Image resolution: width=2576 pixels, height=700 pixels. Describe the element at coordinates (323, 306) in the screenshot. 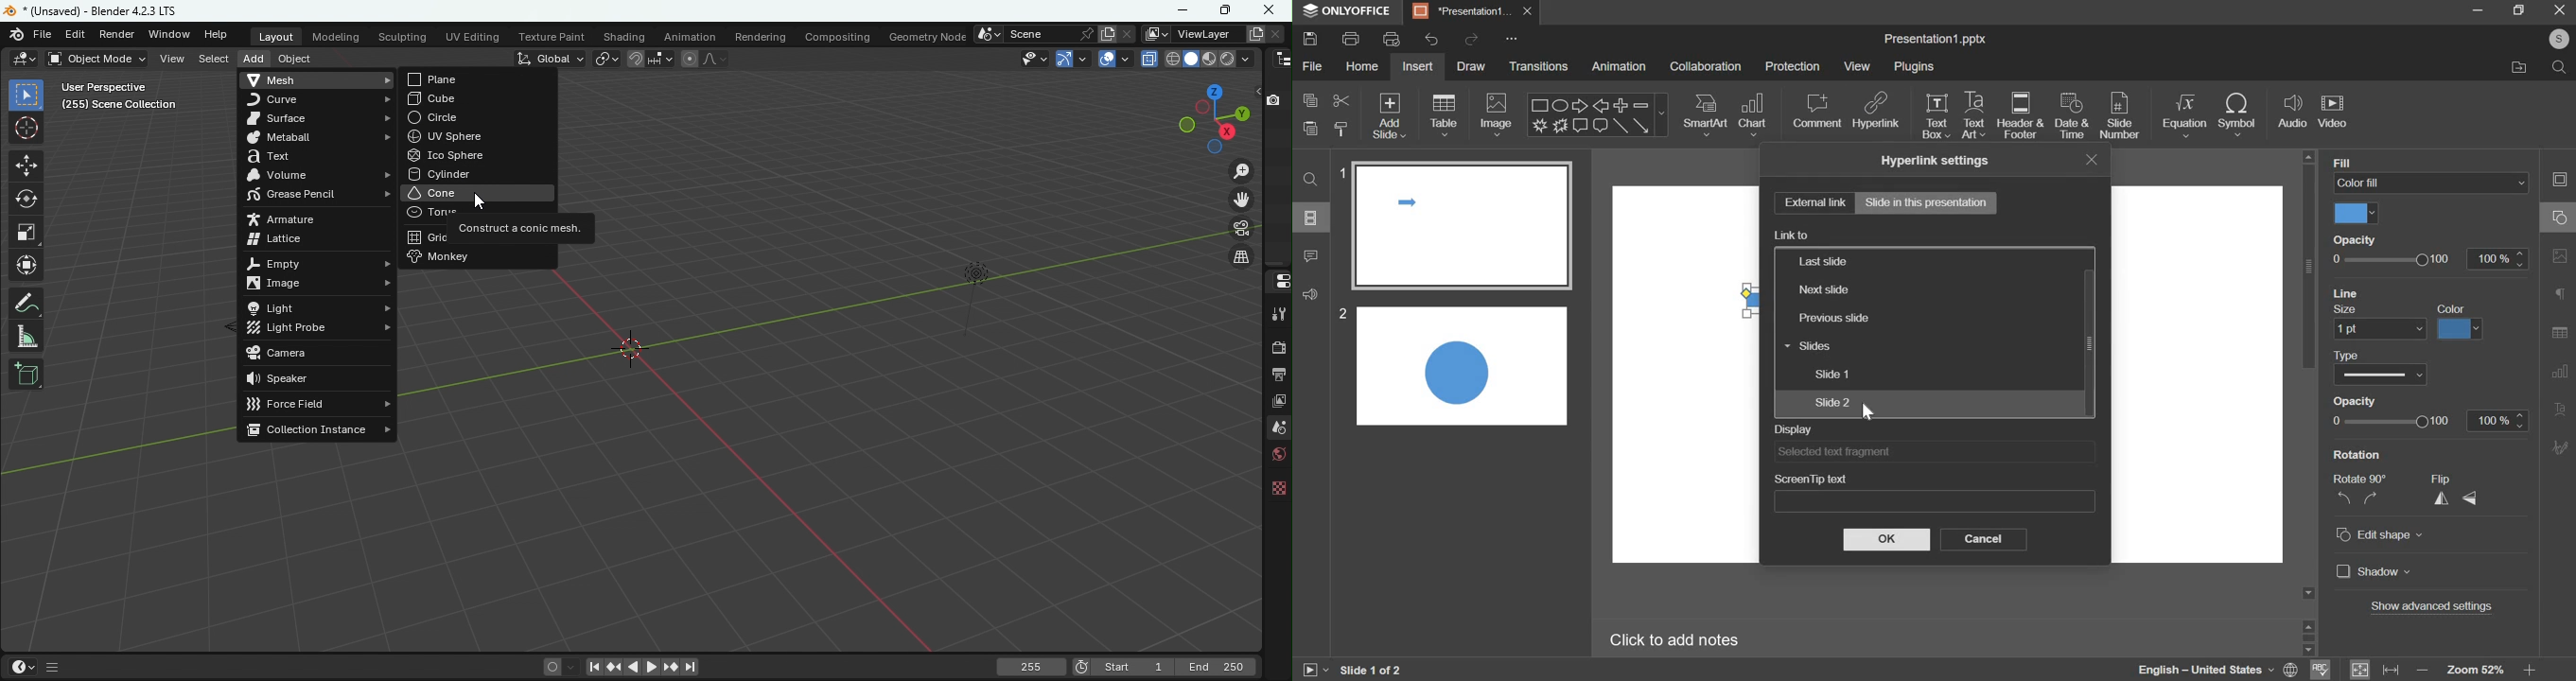

I see `Light` at that location.